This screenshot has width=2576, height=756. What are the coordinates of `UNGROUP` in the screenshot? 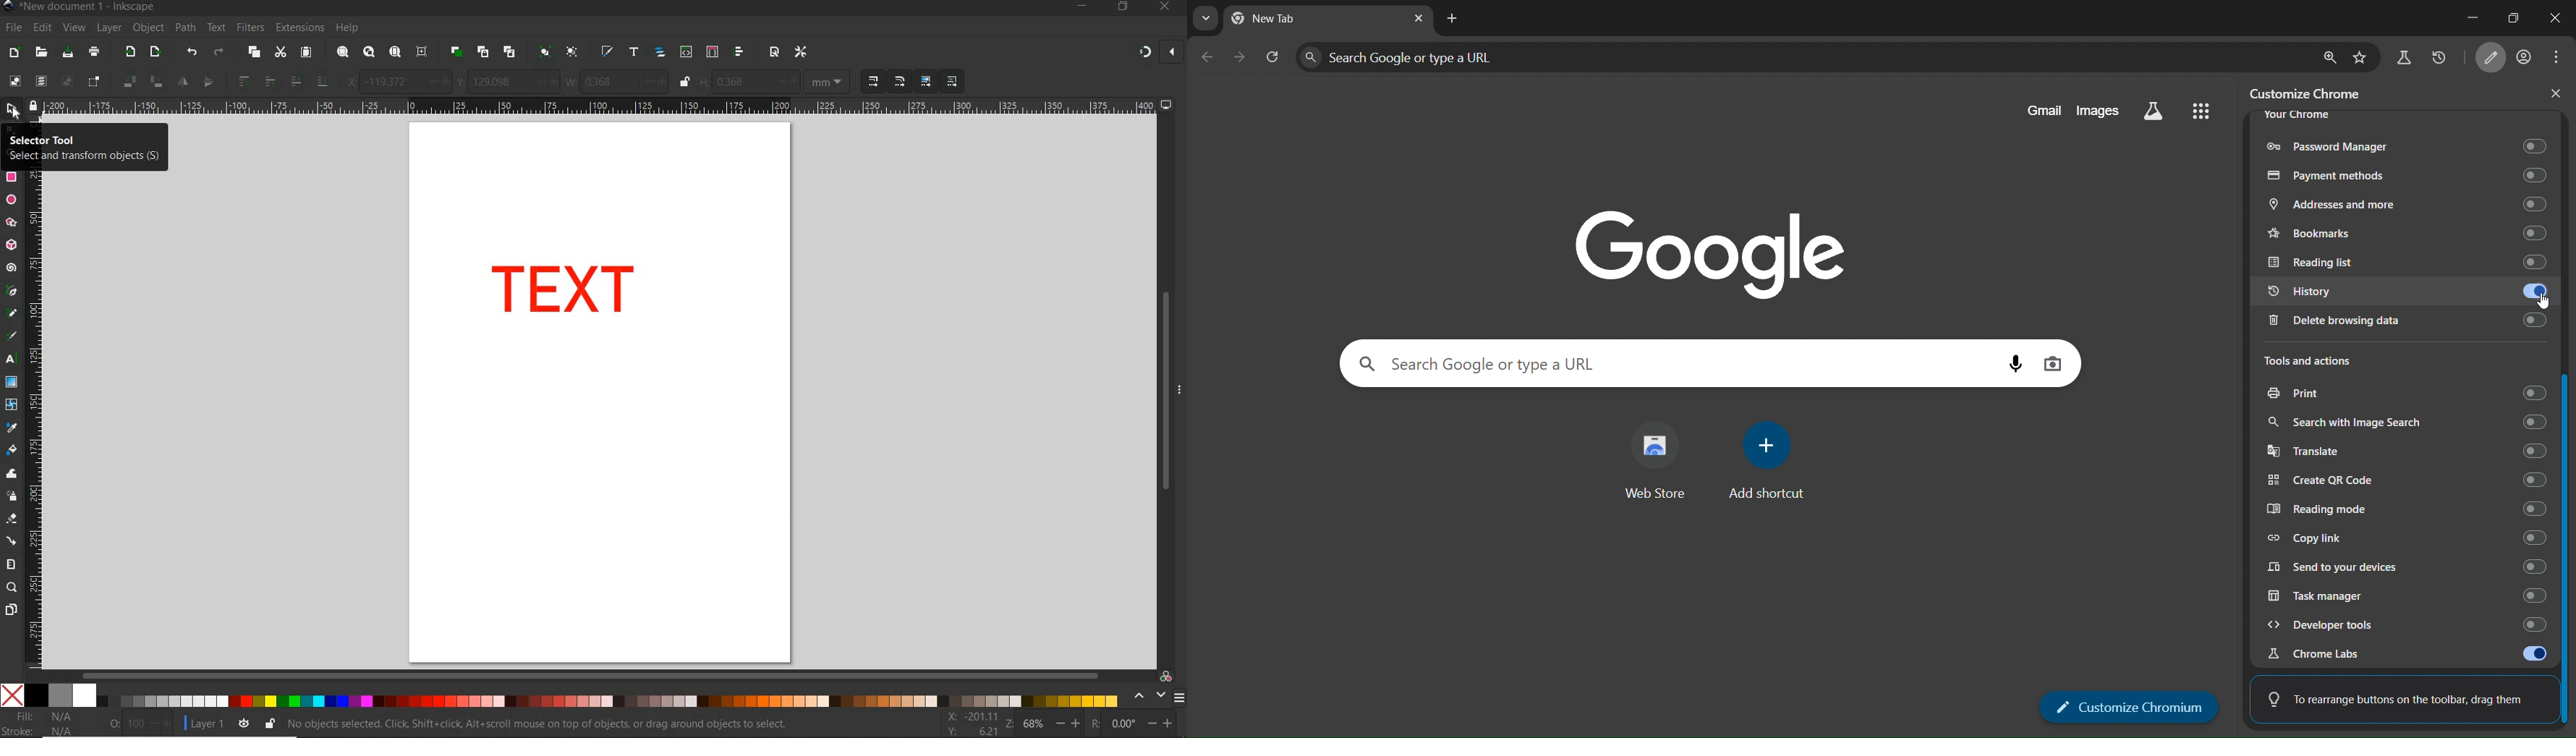 It's located at (572, 52).